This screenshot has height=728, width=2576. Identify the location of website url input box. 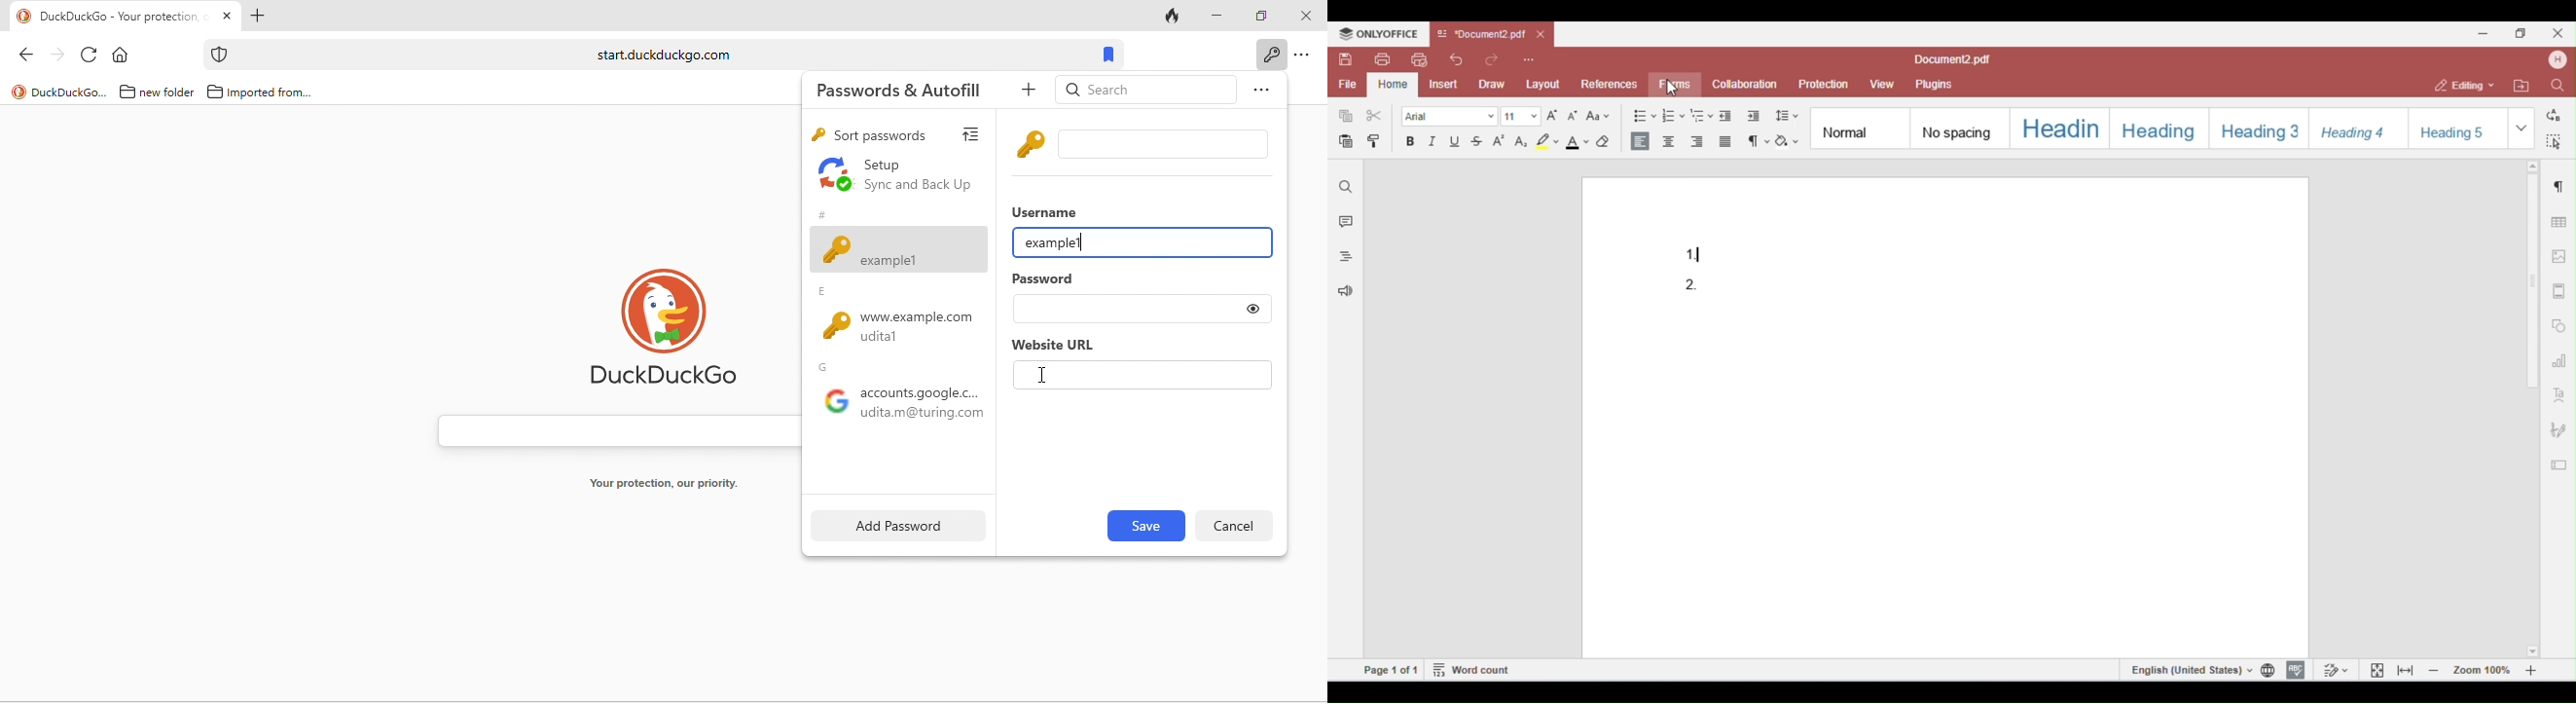
(1143, 376).